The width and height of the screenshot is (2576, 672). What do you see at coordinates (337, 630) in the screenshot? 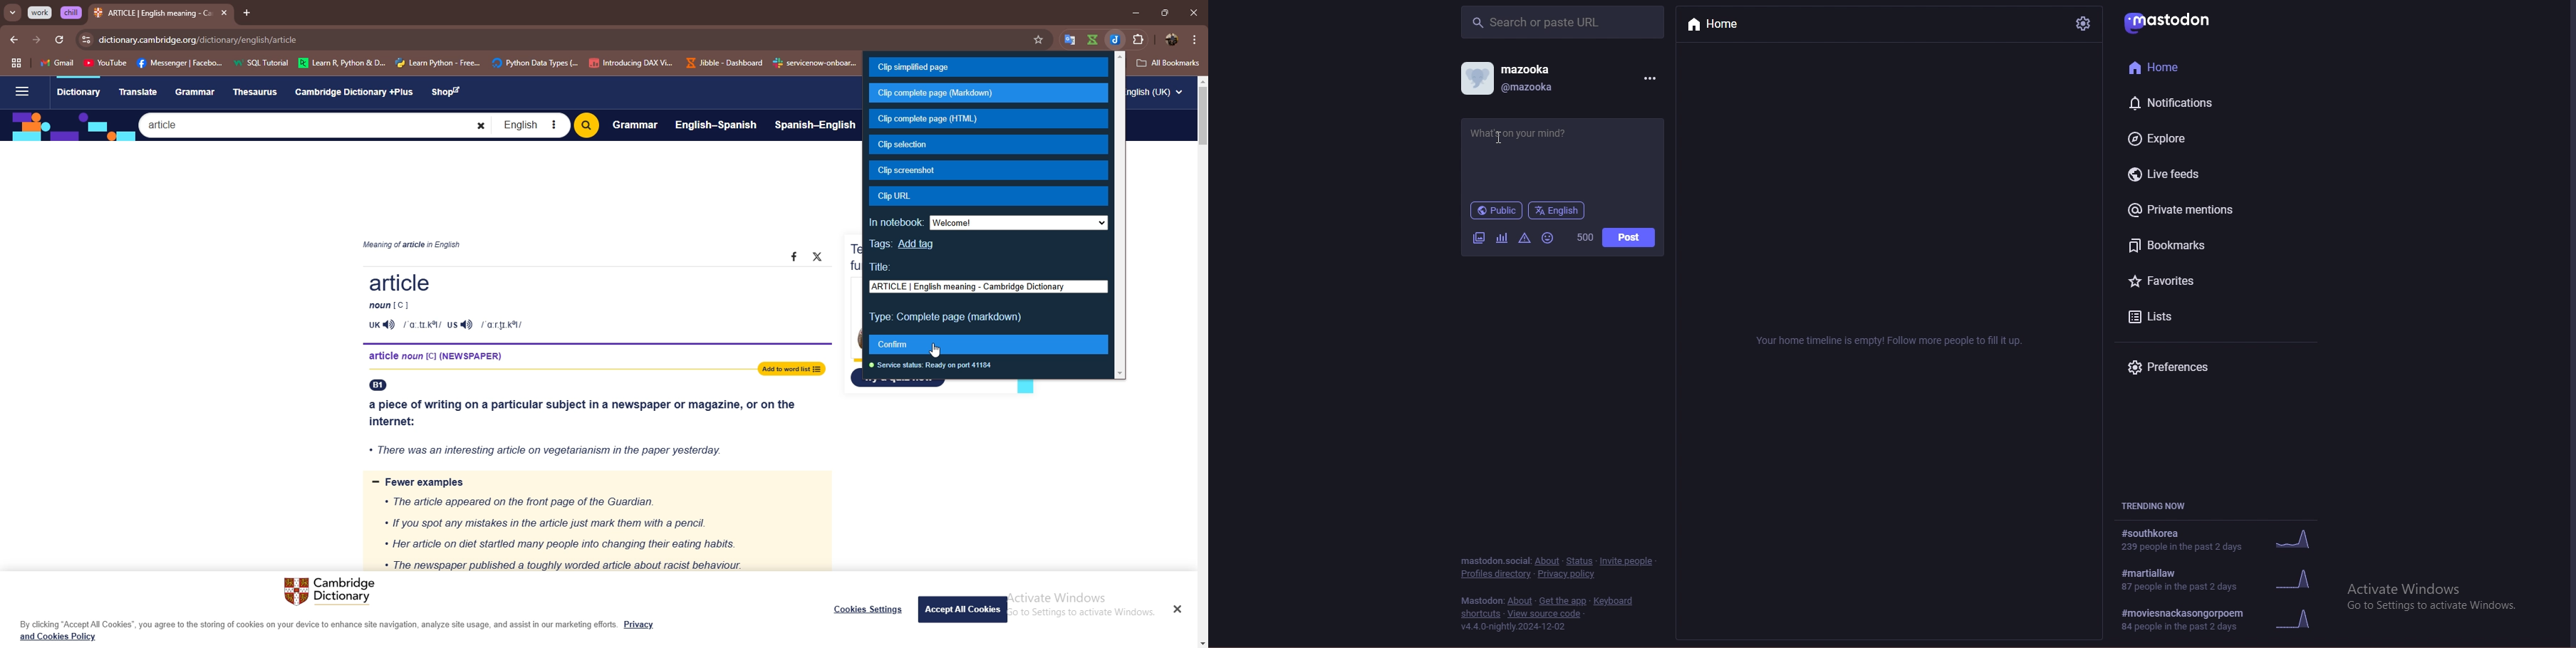
I see `By clicking “Accept All Cookies”, you agree to the storing of cookies on your device to enhance site navigation, analyze site usage, and assist in our marketing efforts. Privacy
and Cookies Policy` at bounding box center [337, 630].